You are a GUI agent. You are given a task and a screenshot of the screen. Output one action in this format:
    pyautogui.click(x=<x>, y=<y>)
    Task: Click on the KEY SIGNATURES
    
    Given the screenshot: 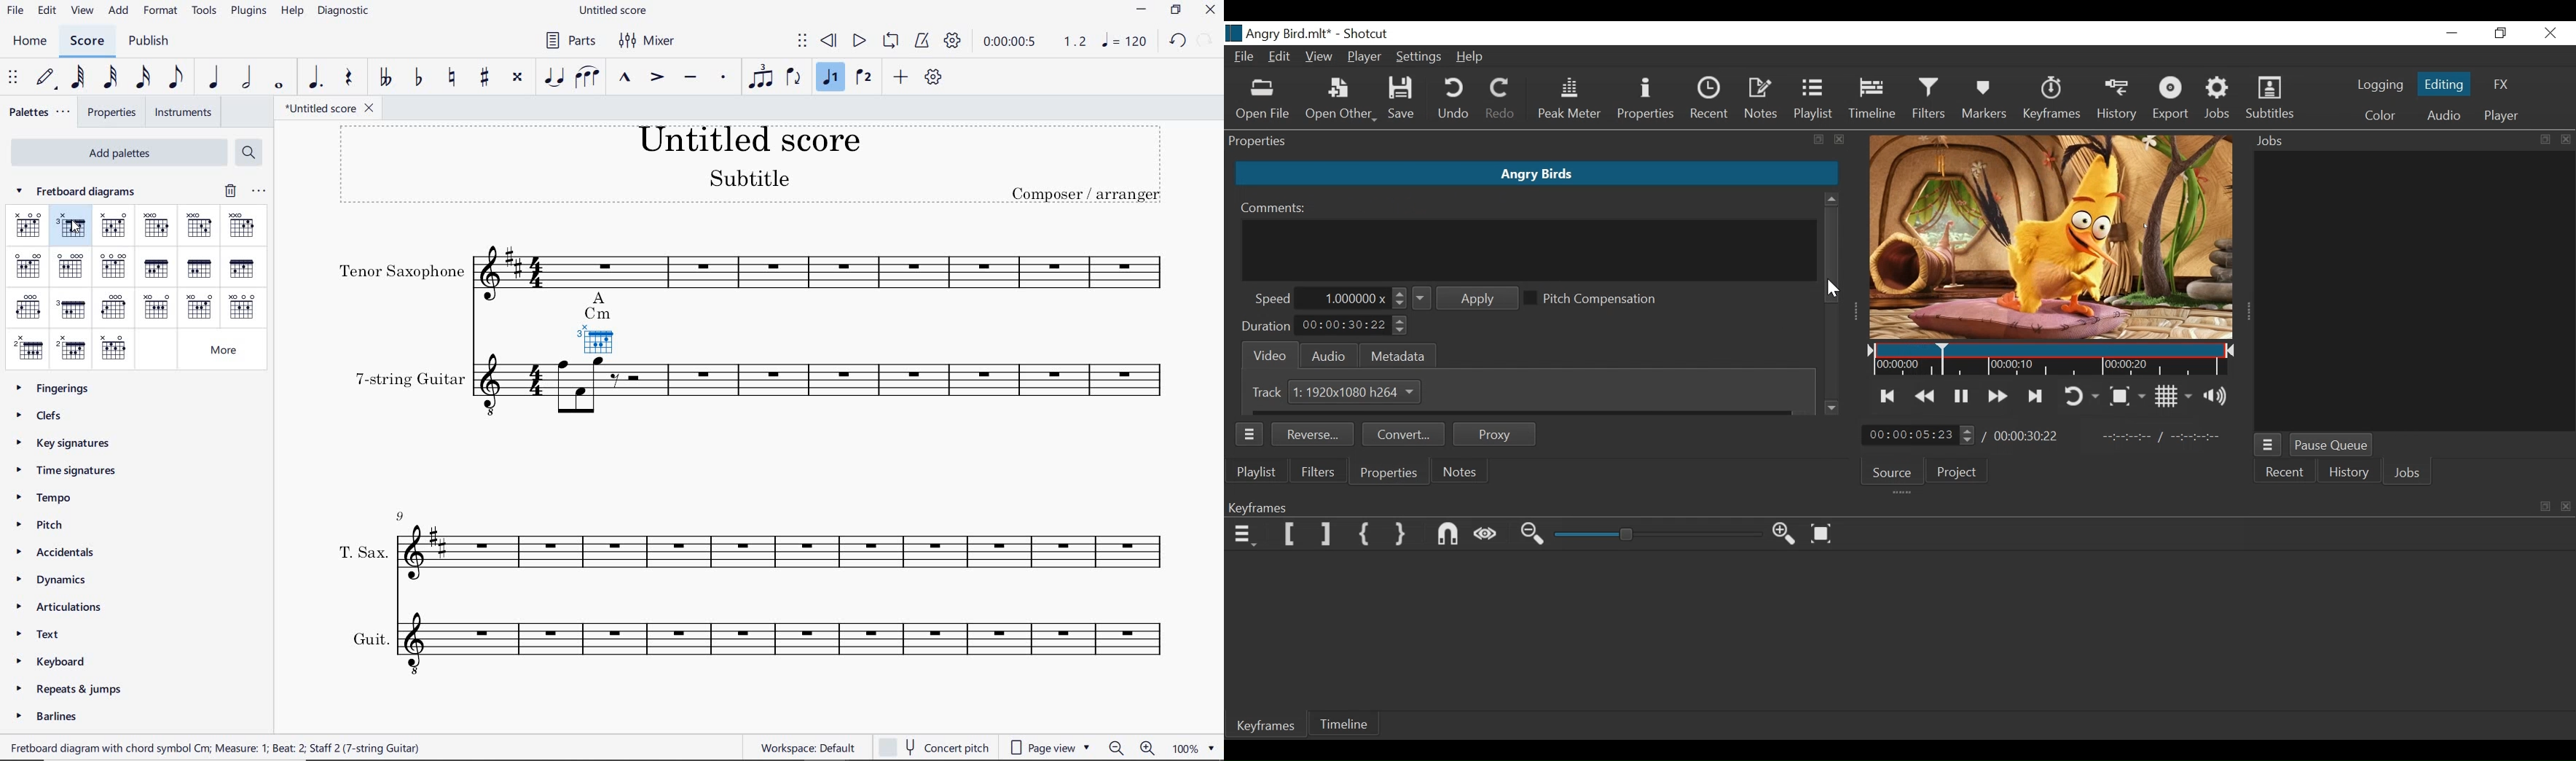 What is the action you would take?
    pyautogui.click(x=70, y=445)
    